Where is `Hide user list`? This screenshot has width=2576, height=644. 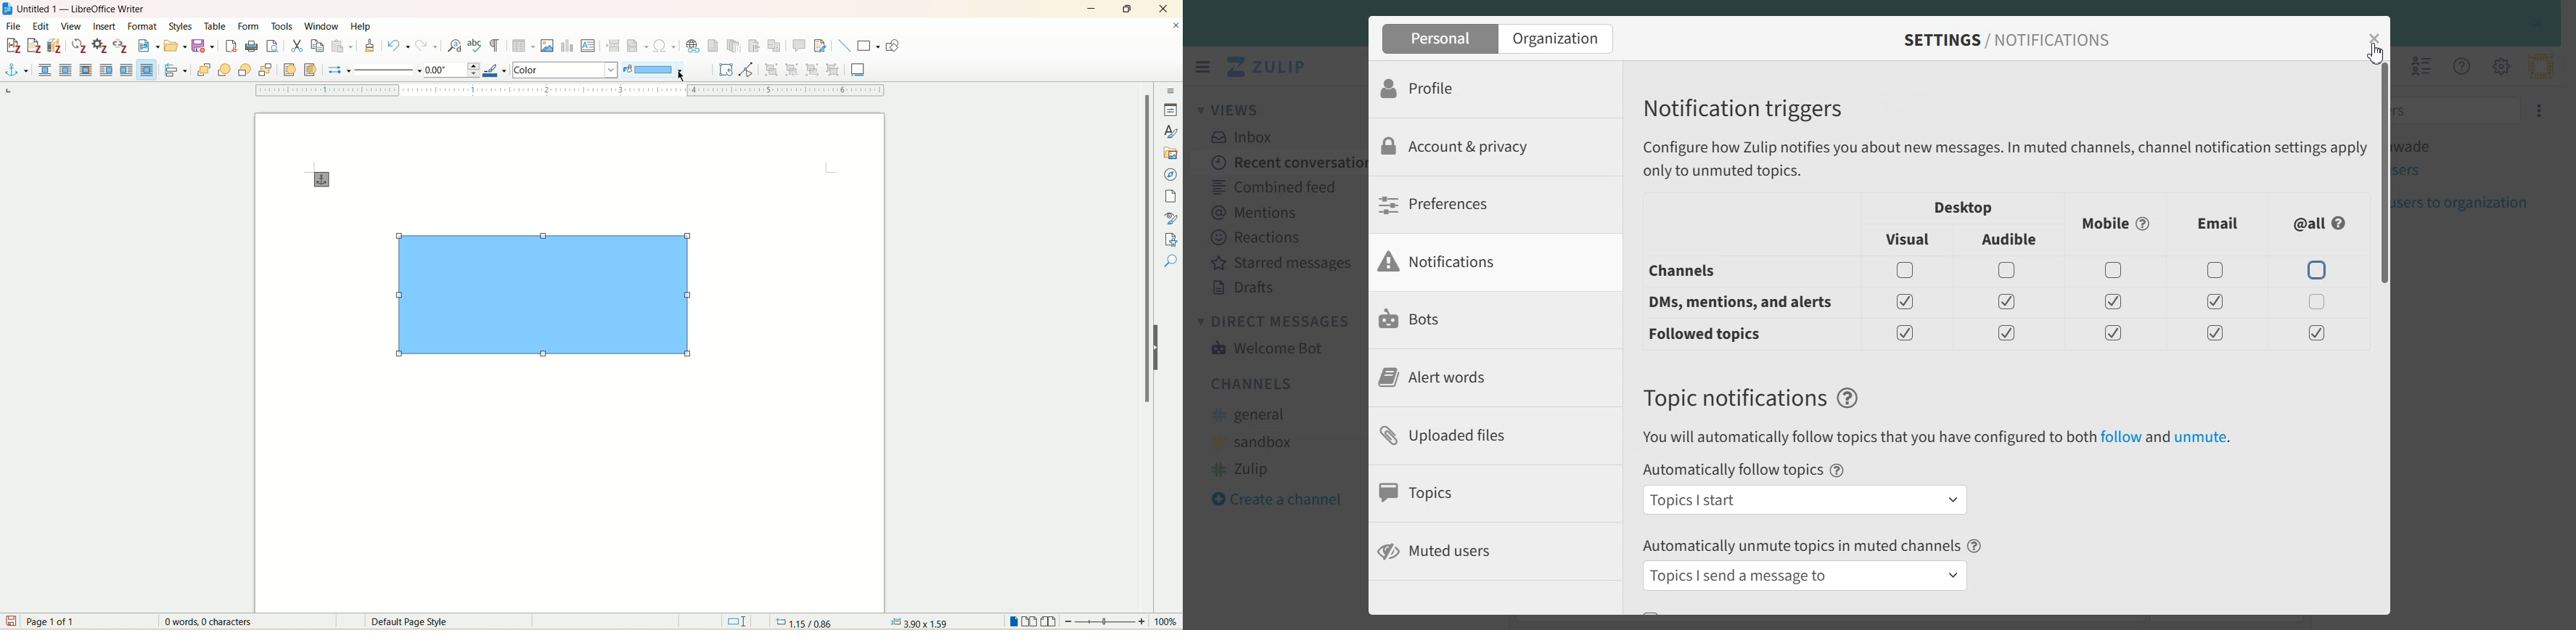
Hide user list is located at coordinates (2422, 66).